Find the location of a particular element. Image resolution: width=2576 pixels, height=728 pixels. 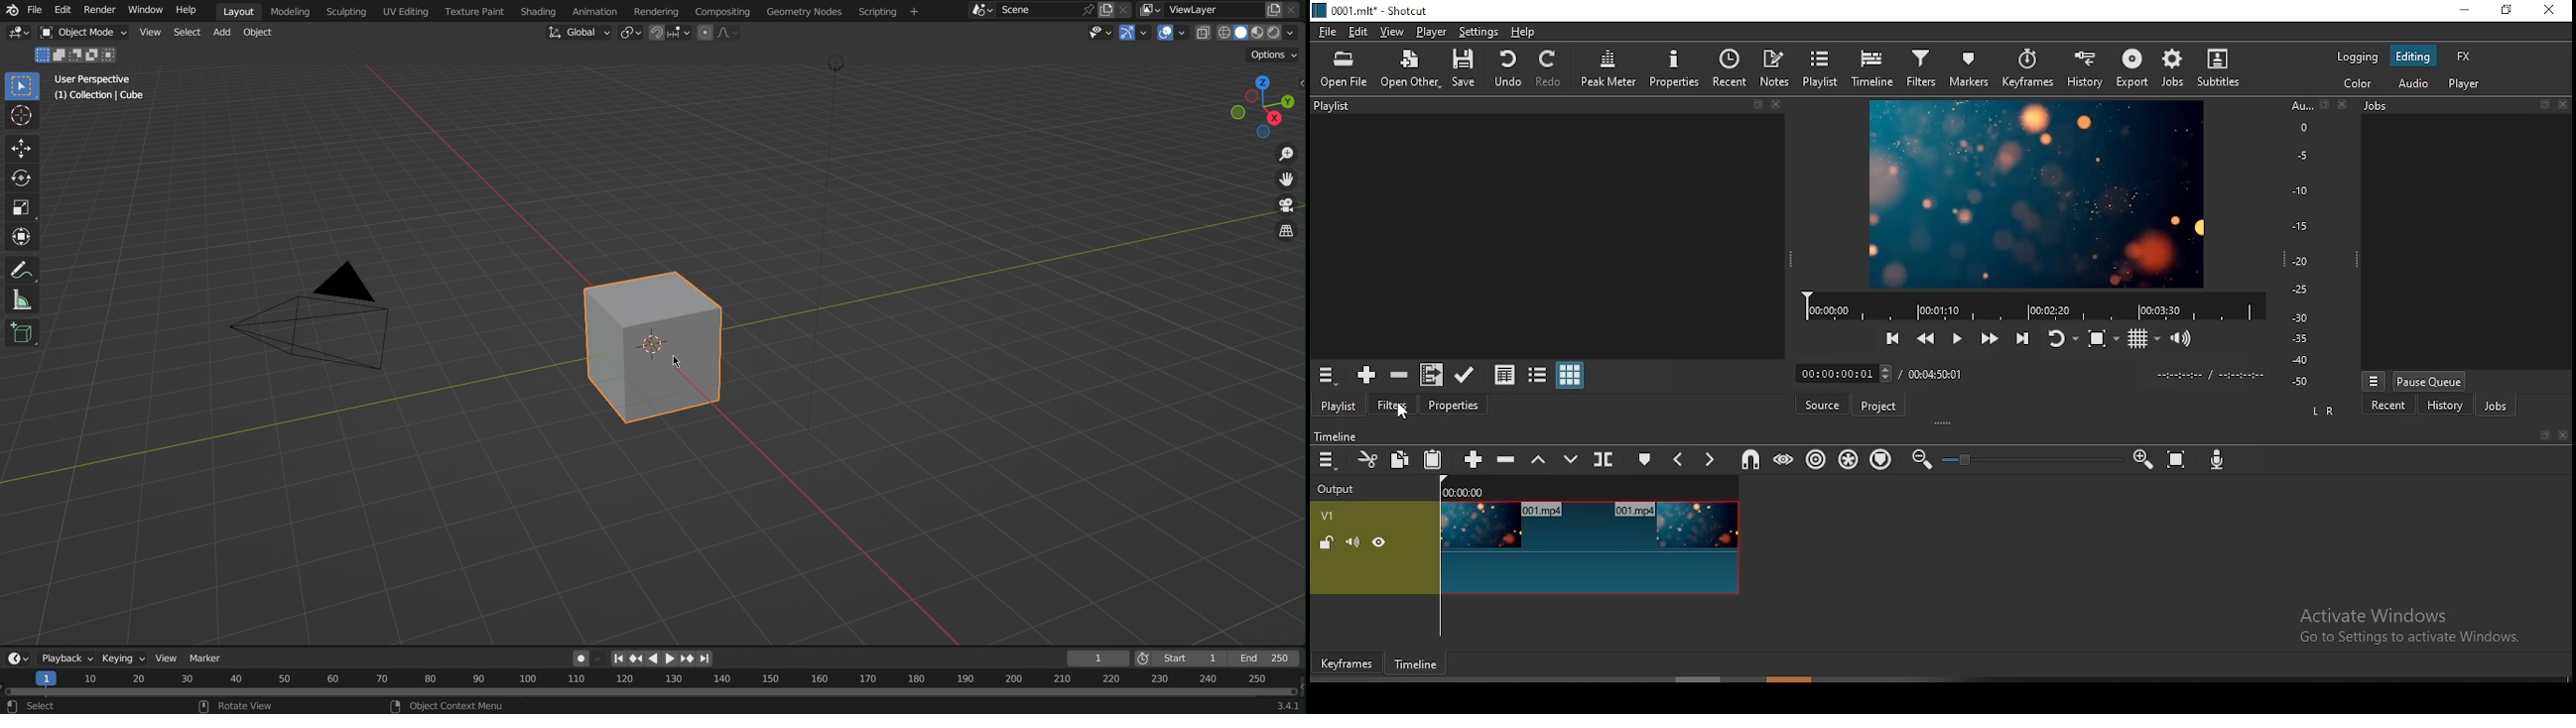

open other is located at coordinates (1412, 70).